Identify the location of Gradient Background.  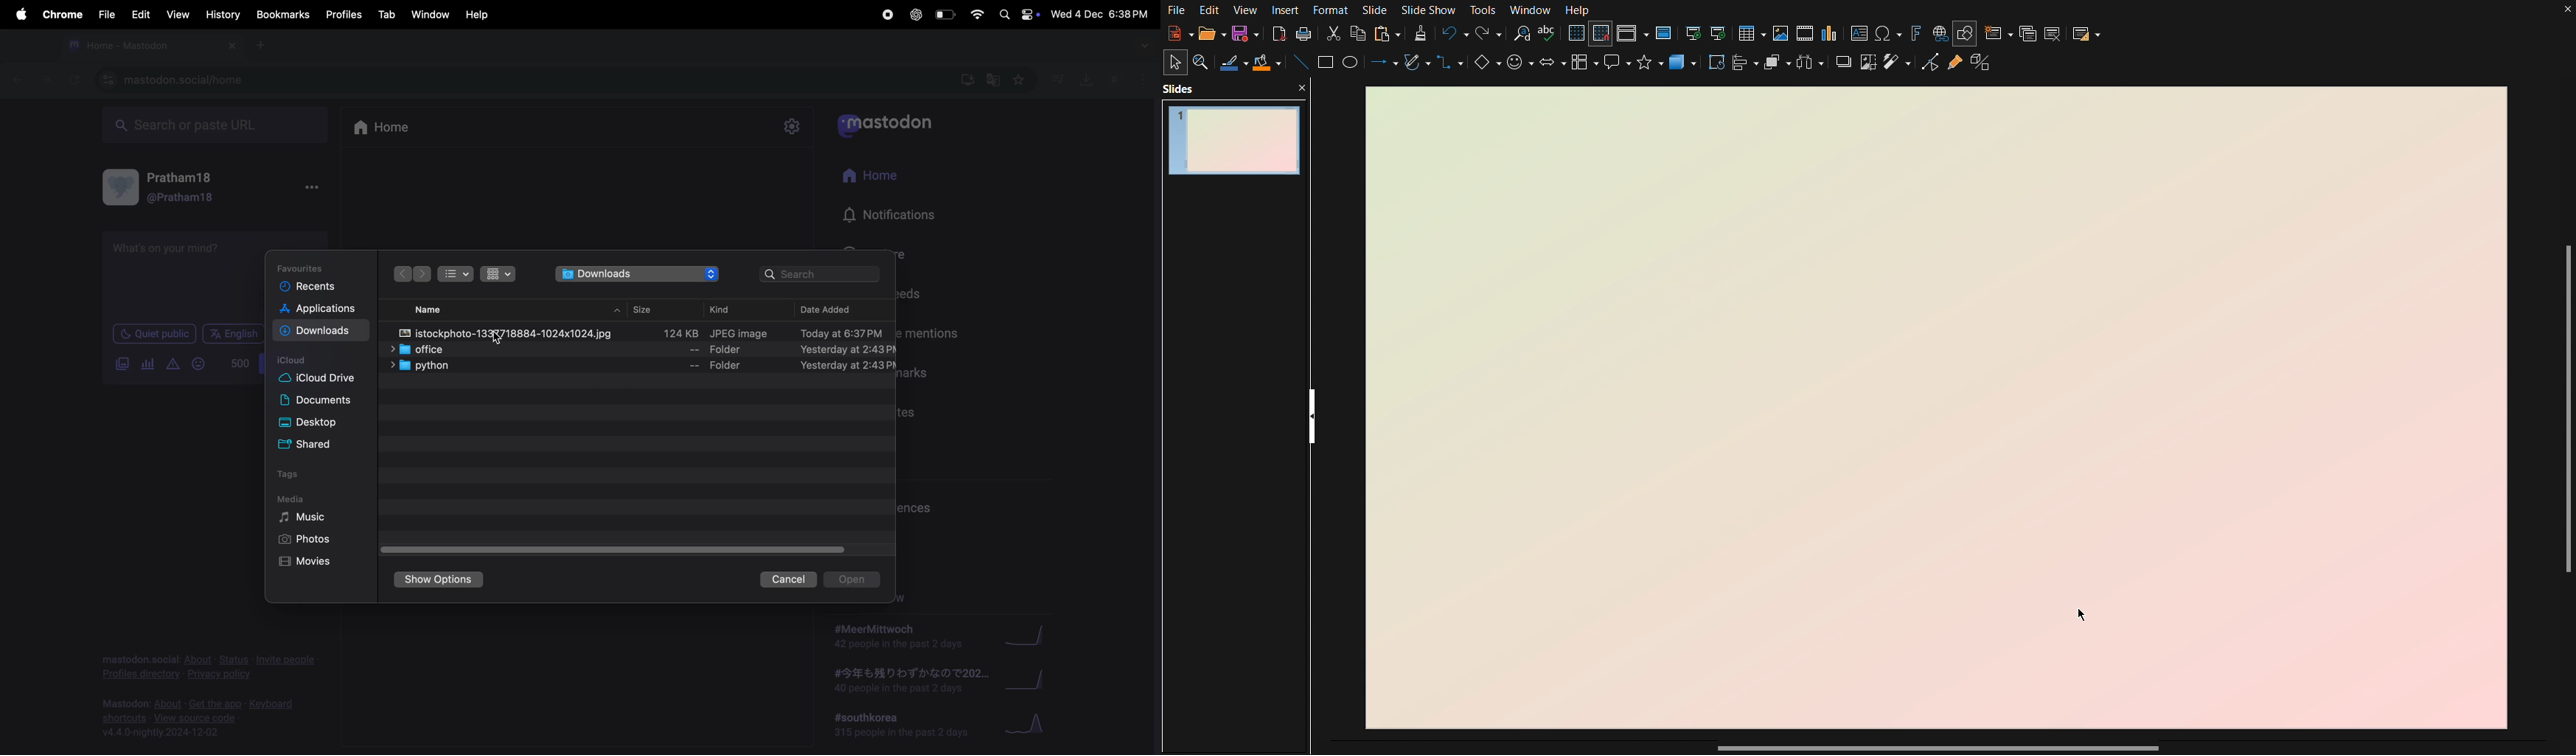
(1934, 409).